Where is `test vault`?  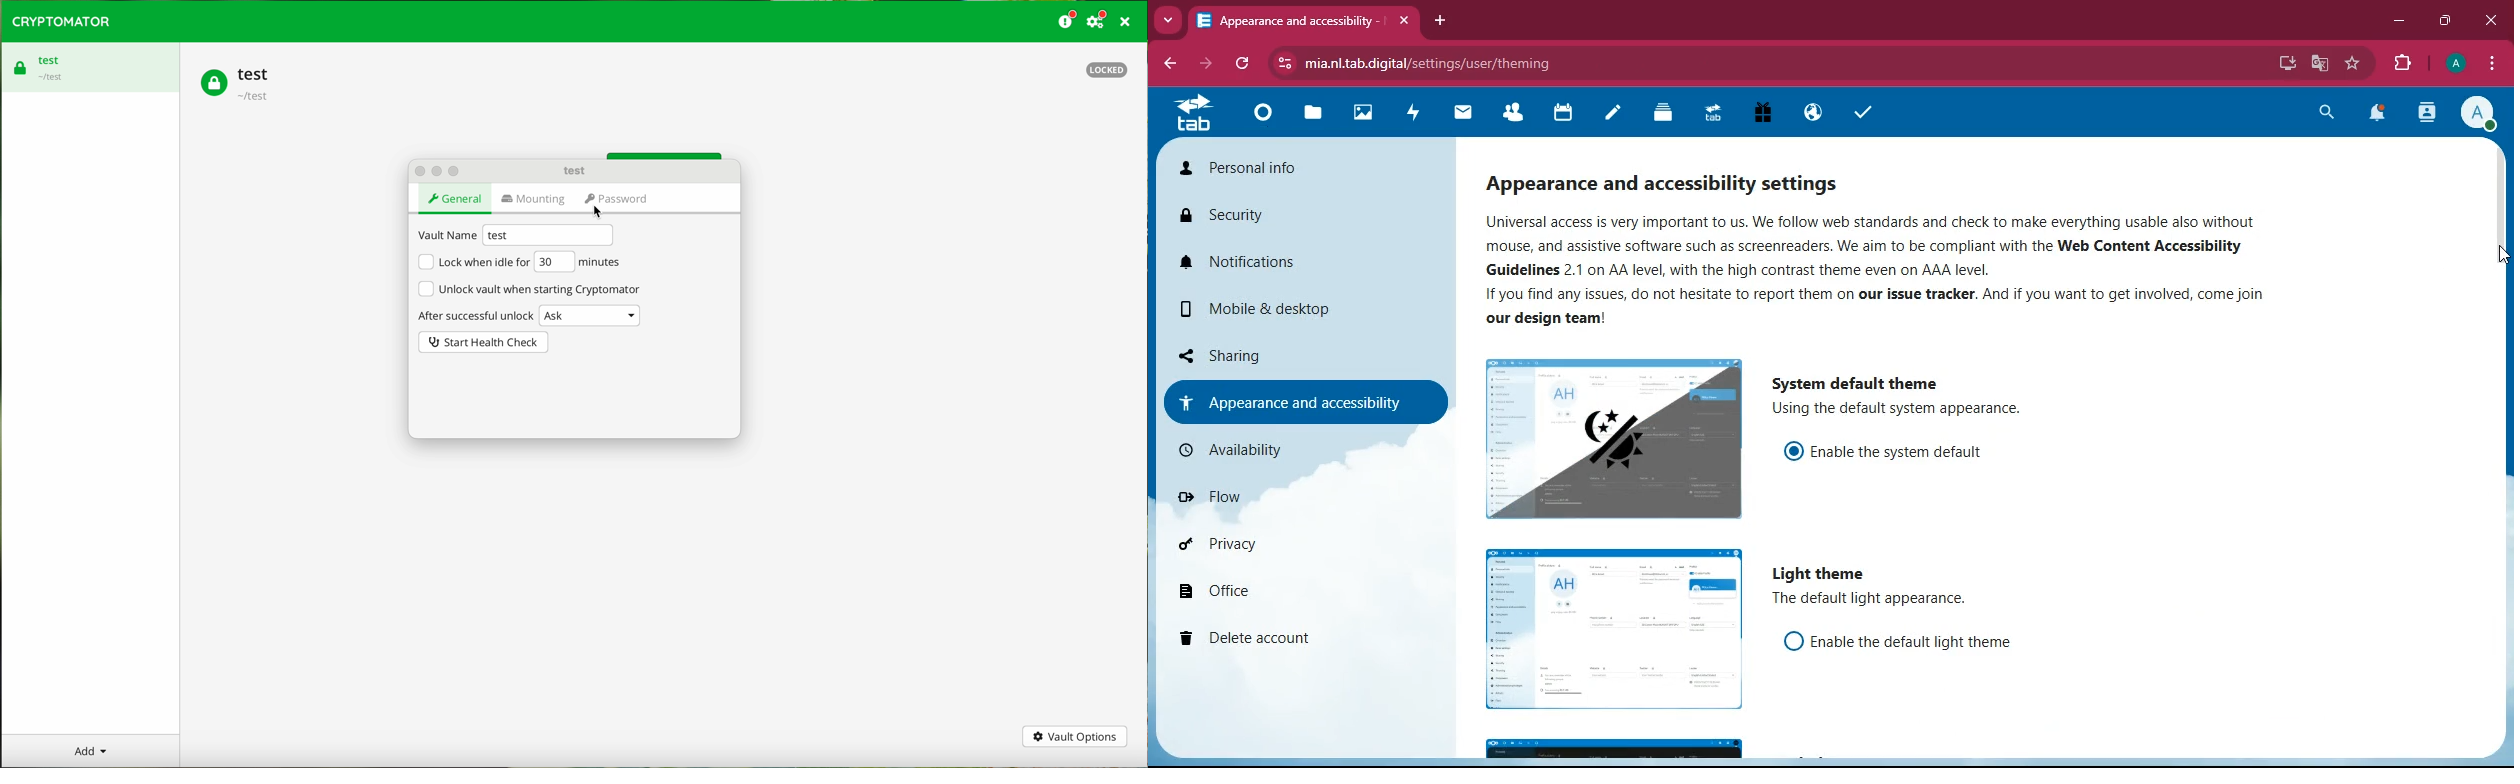
test vault is located at coordinates (238, 85).